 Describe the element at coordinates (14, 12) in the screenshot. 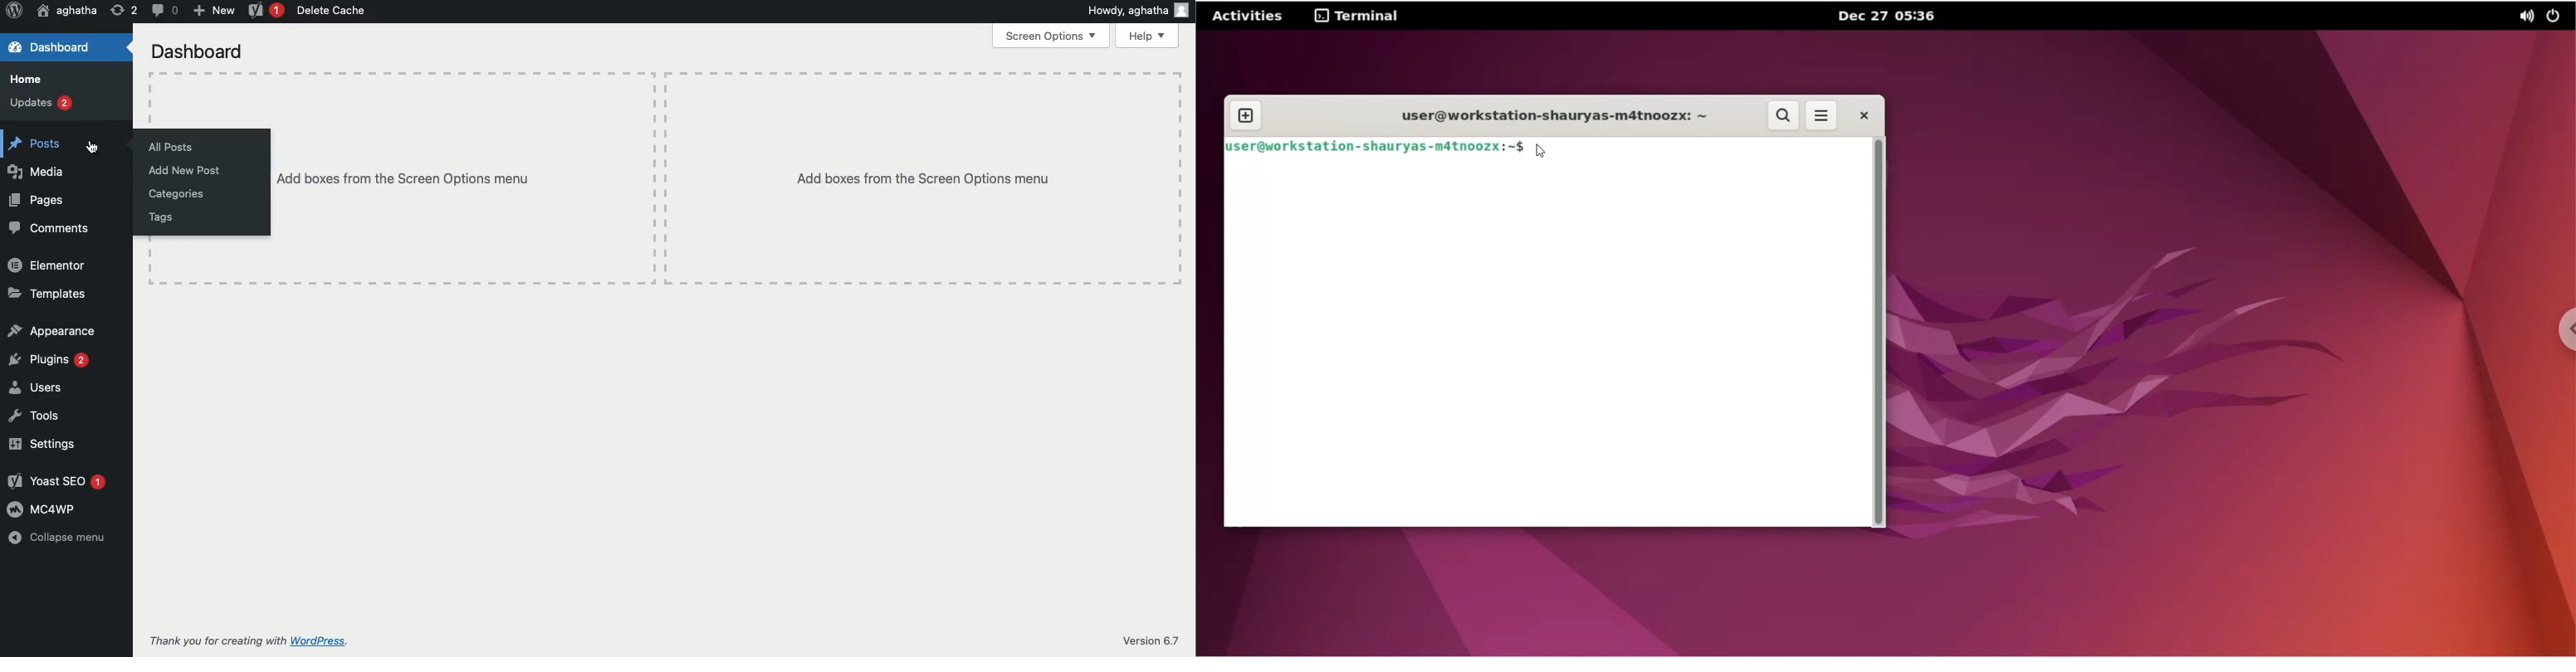

I see `Logo` at that location.